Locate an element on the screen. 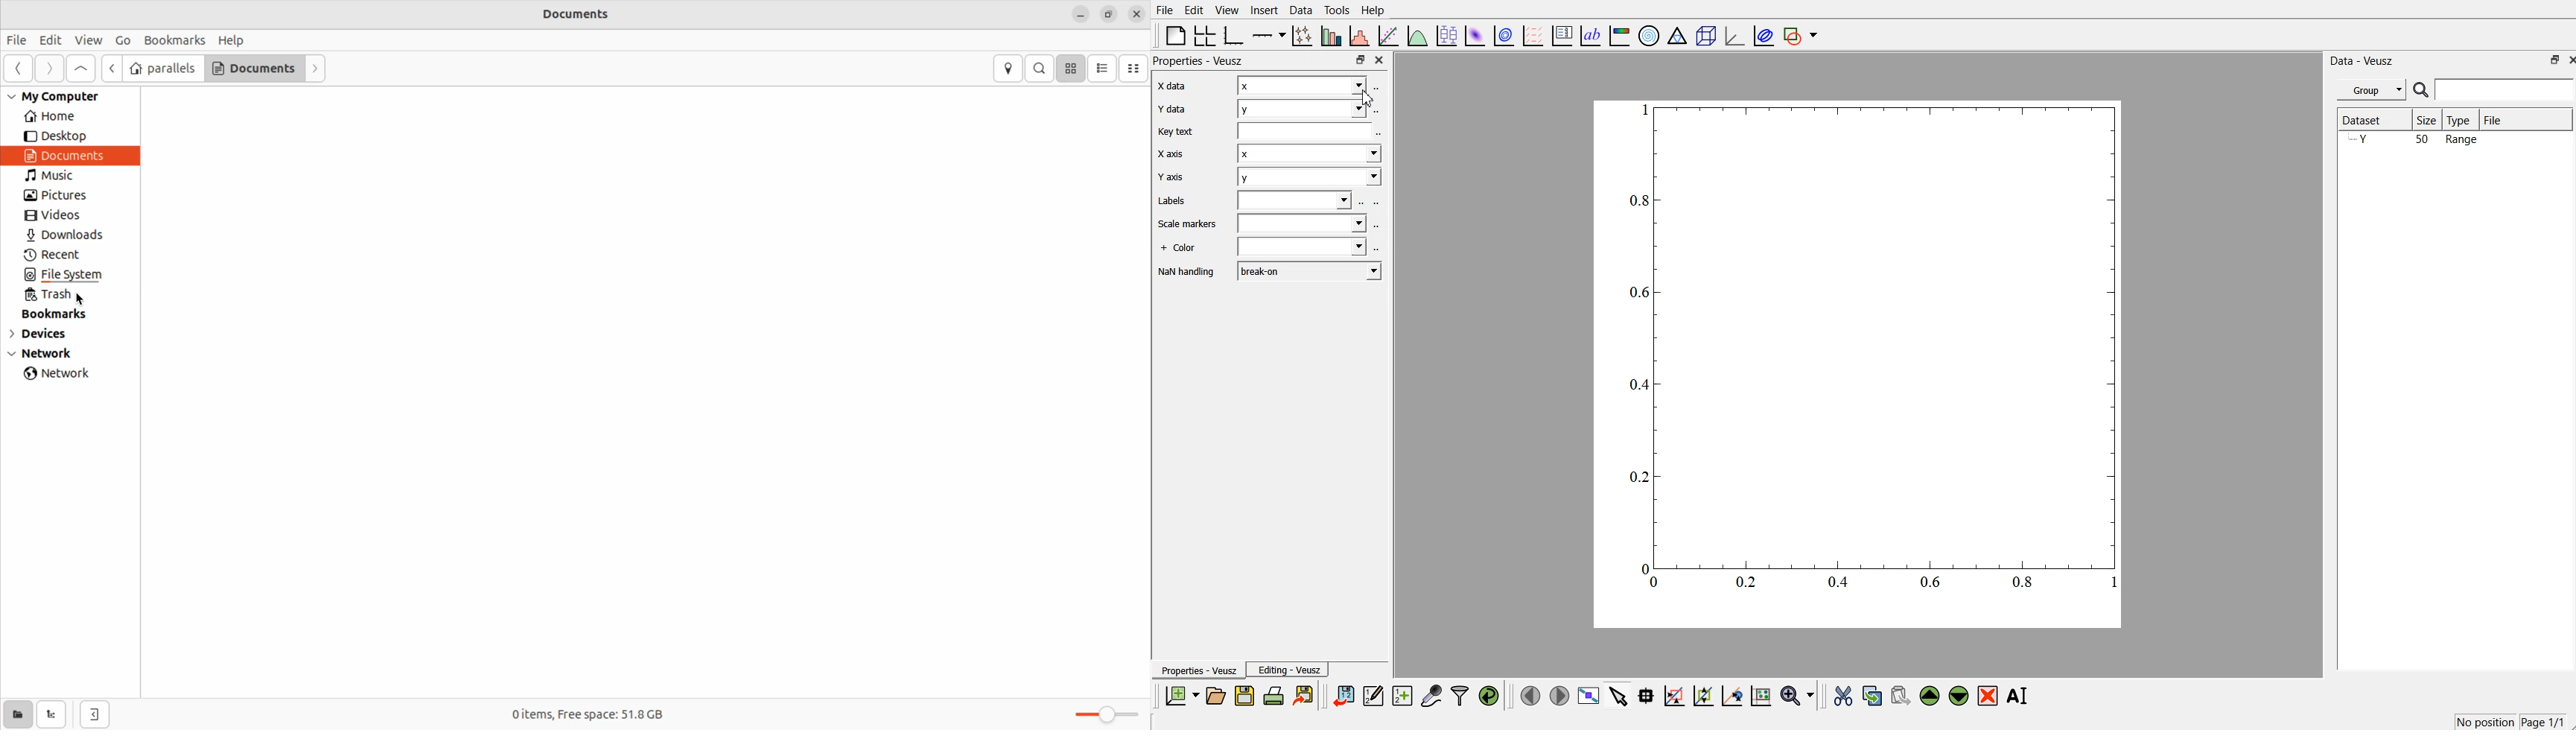  plot 2d datasets as image is located at coordinates (1476, 34).